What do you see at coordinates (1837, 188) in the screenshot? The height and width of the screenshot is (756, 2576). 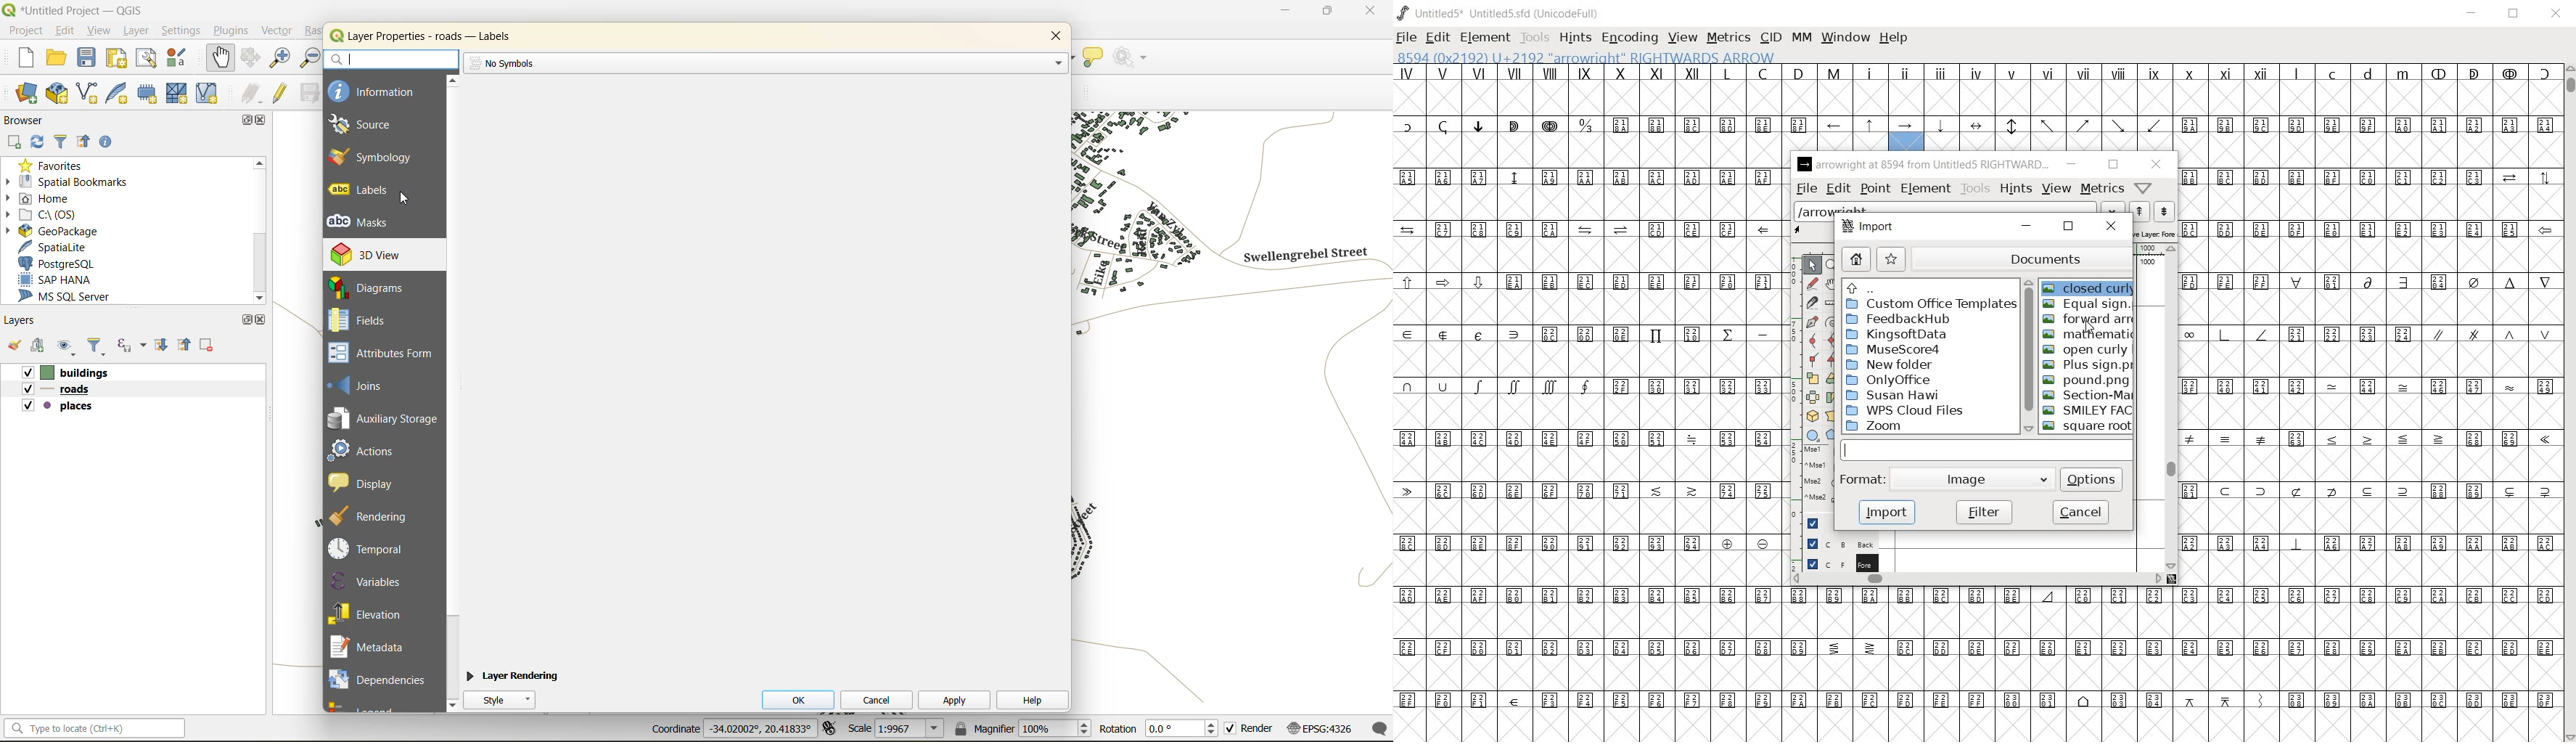 I see `edit` at bounding box center [1837, 188].